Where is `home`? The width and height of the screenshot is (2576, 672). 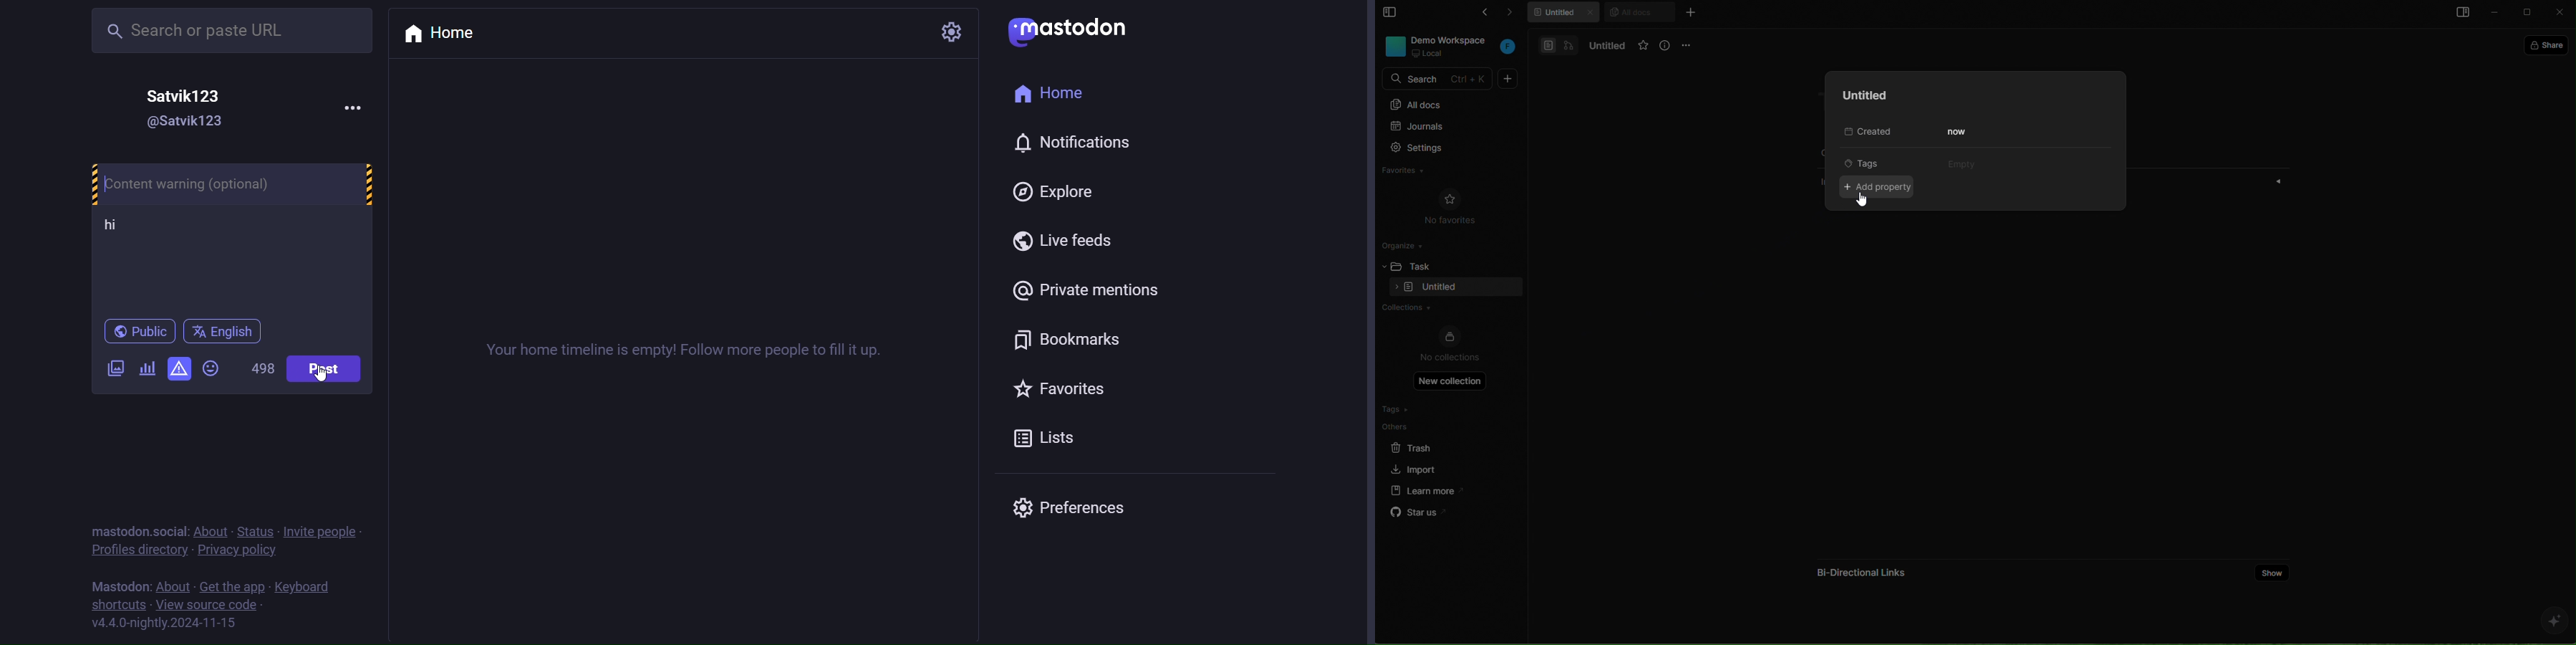 home is located at coordinates (449, 34).